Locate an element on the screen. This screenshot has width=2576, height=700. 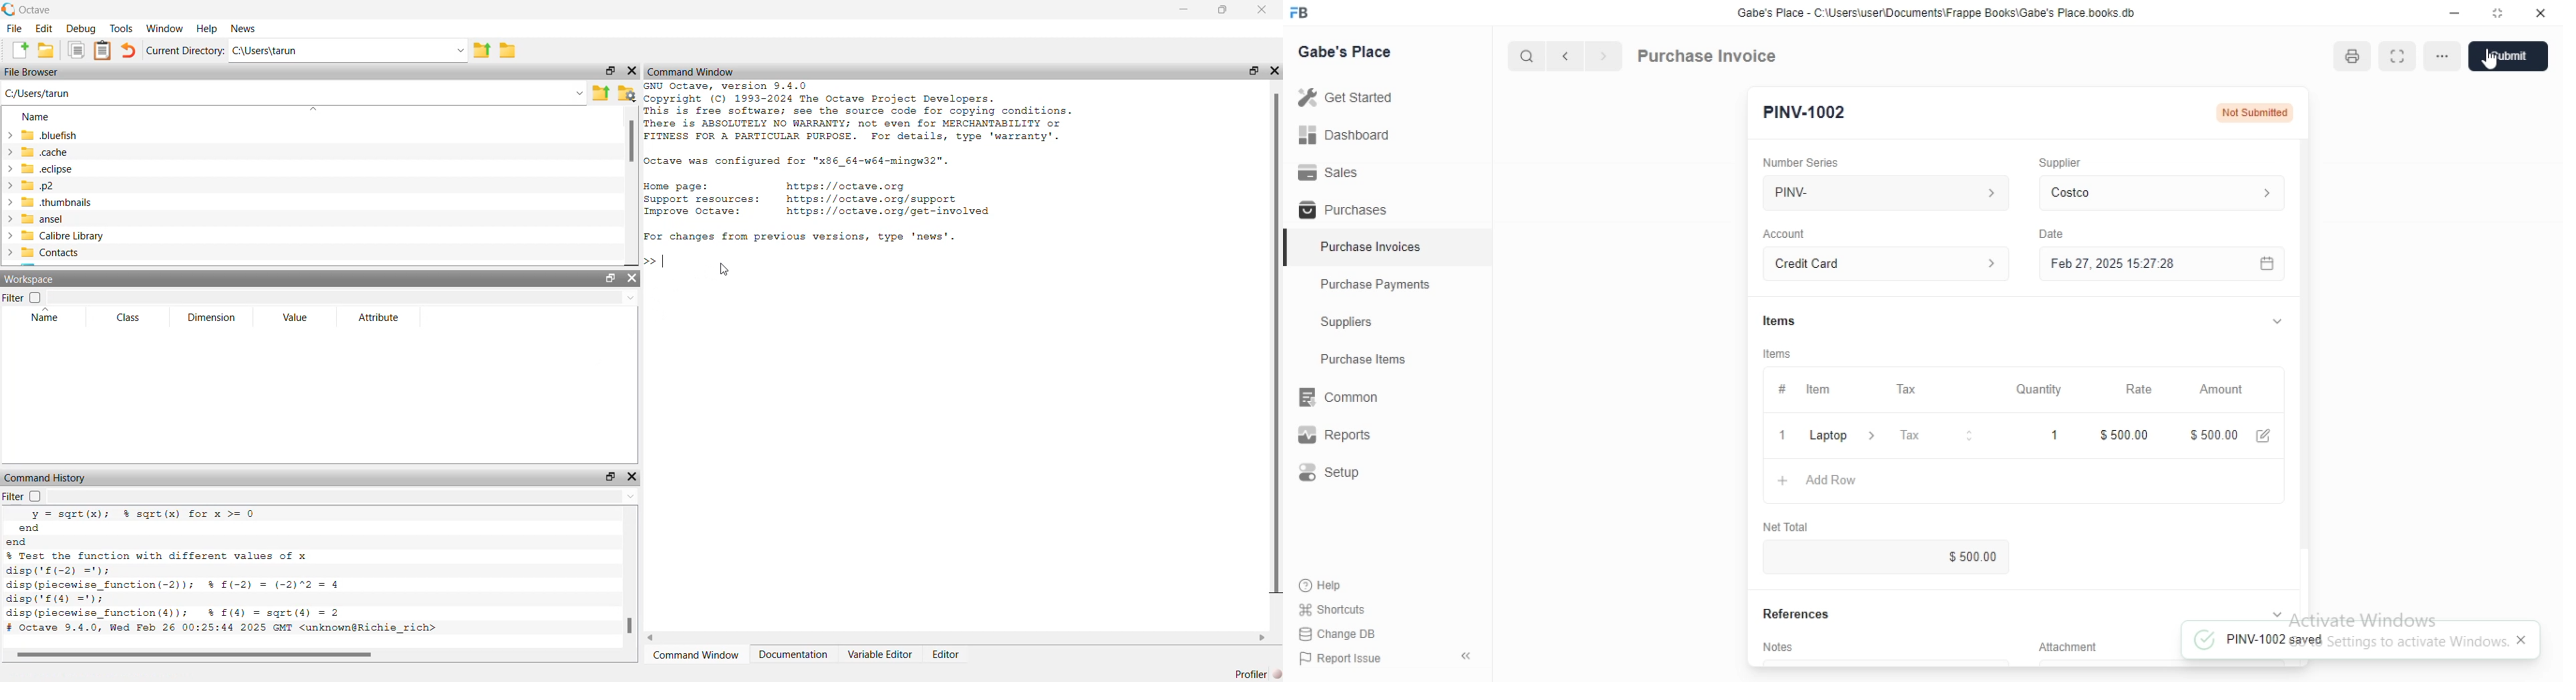
Quantity is located at coordinates (2033, 389).